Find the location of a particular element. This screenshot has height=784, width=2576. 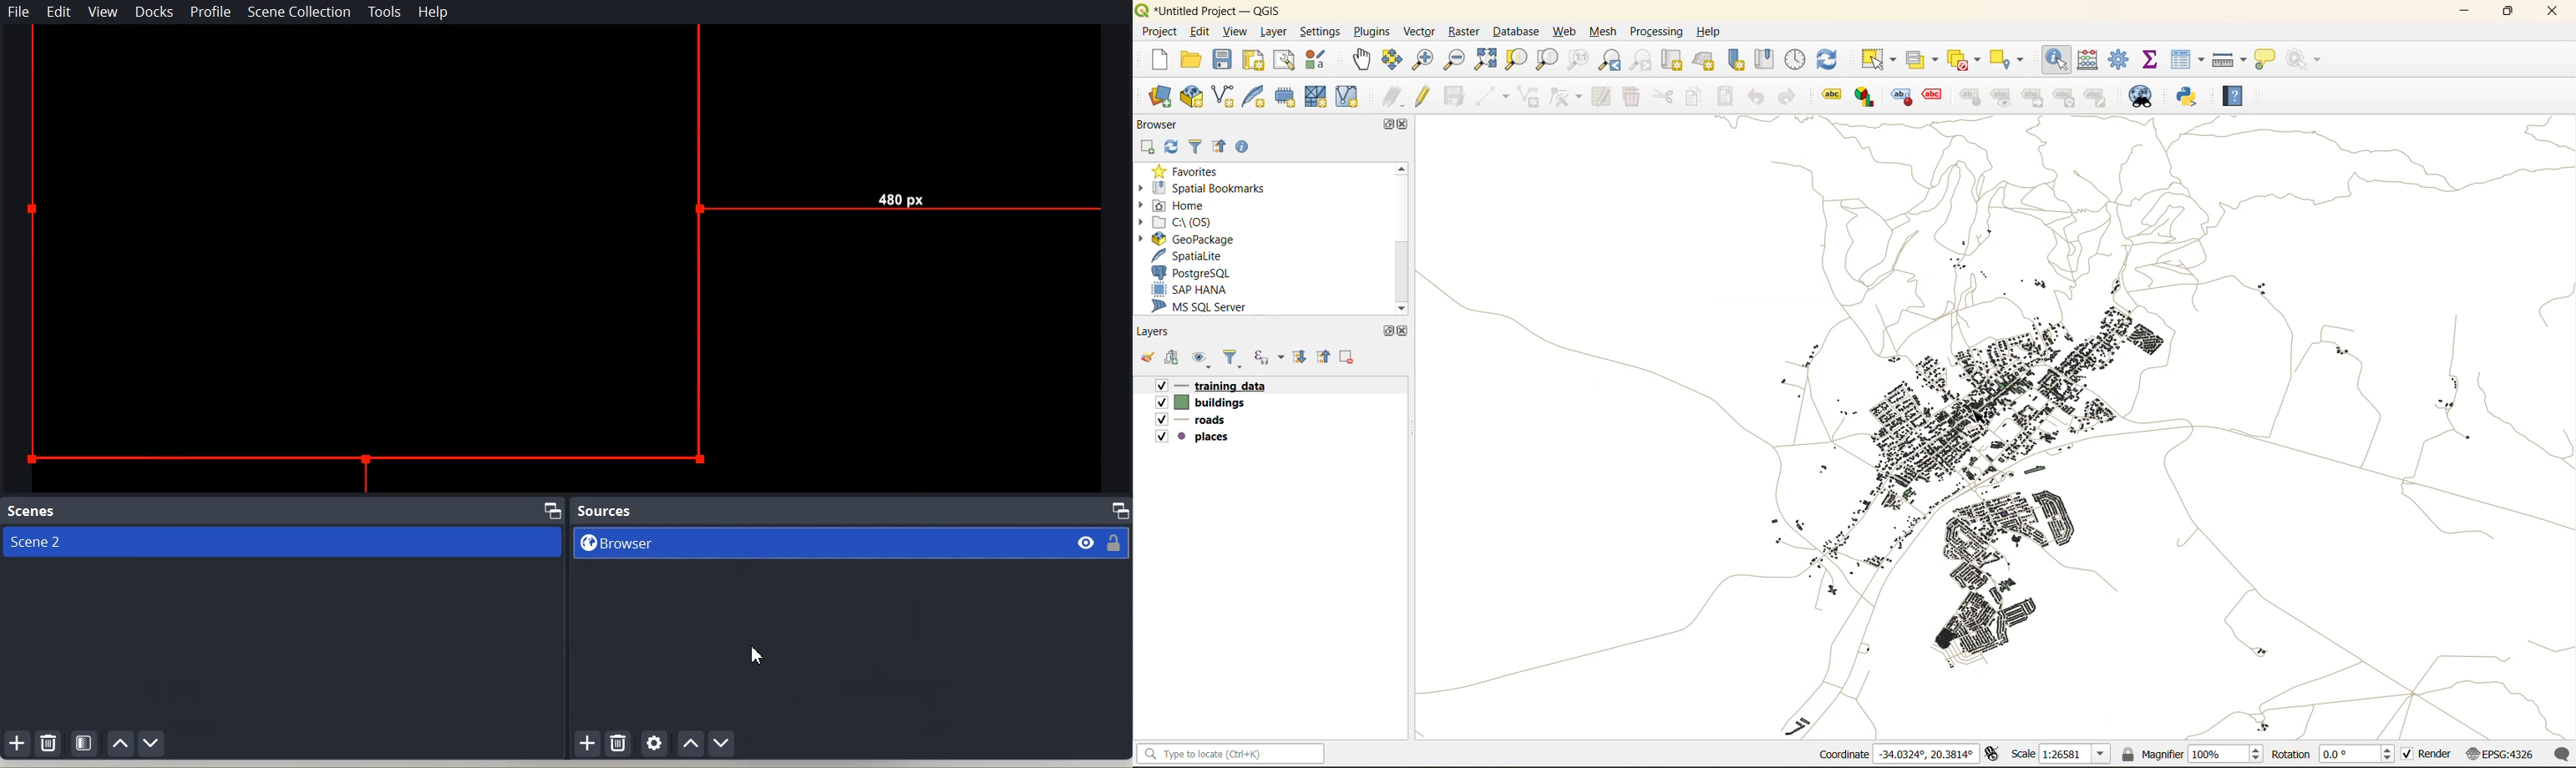

Open Source Properties is located at coordinates (654, 744).